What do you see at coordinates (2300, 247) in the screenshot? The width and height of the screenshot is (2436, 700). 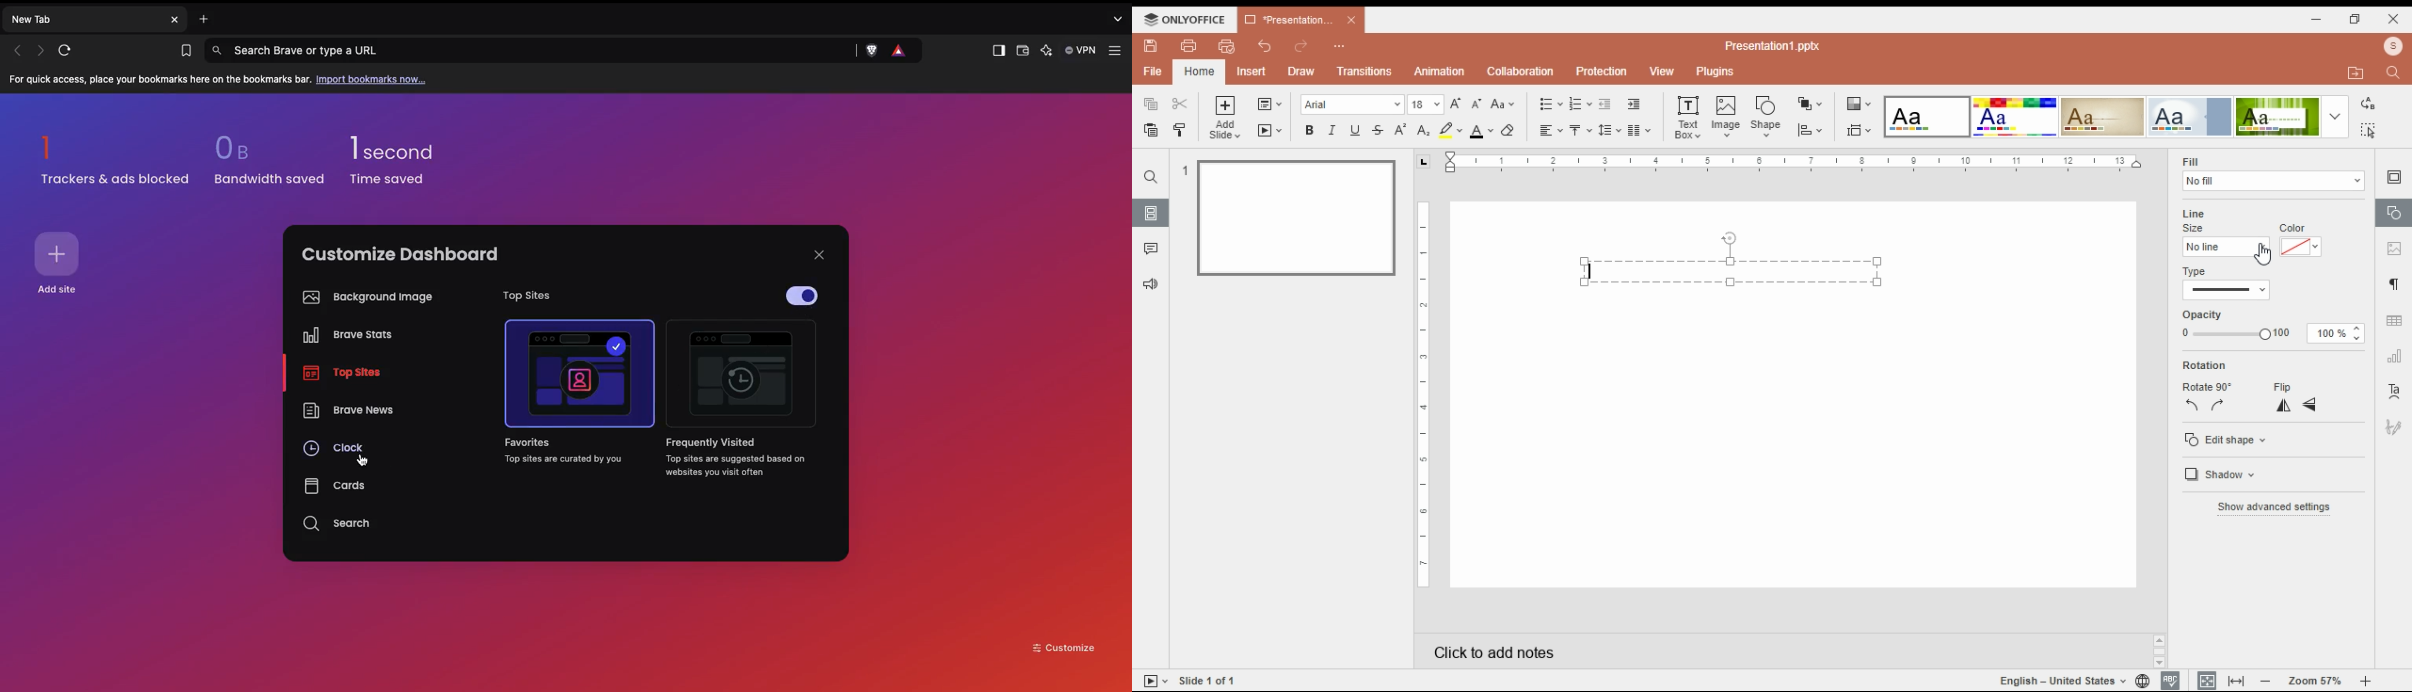 I see `line color` at bounding box center [2300, 247].